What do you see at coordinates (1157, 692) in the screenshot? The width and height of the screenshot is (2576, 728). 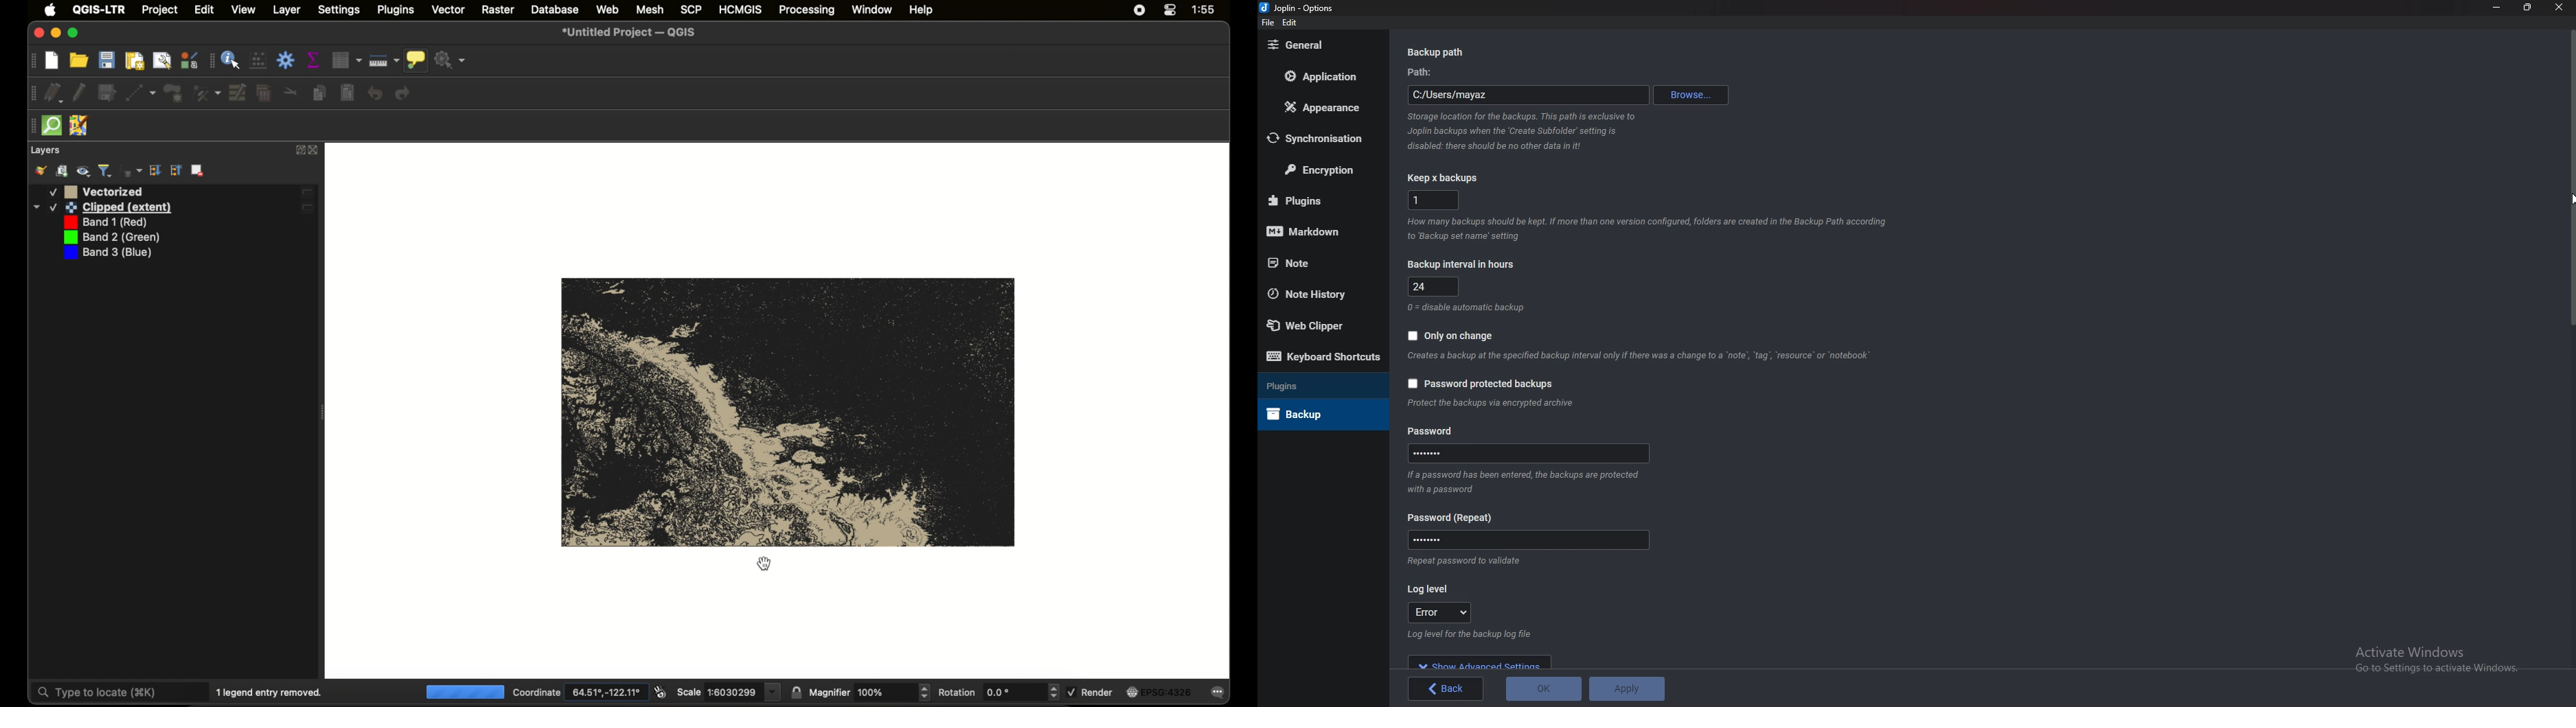 I see `current crs` at bounding box center [1157, 692].